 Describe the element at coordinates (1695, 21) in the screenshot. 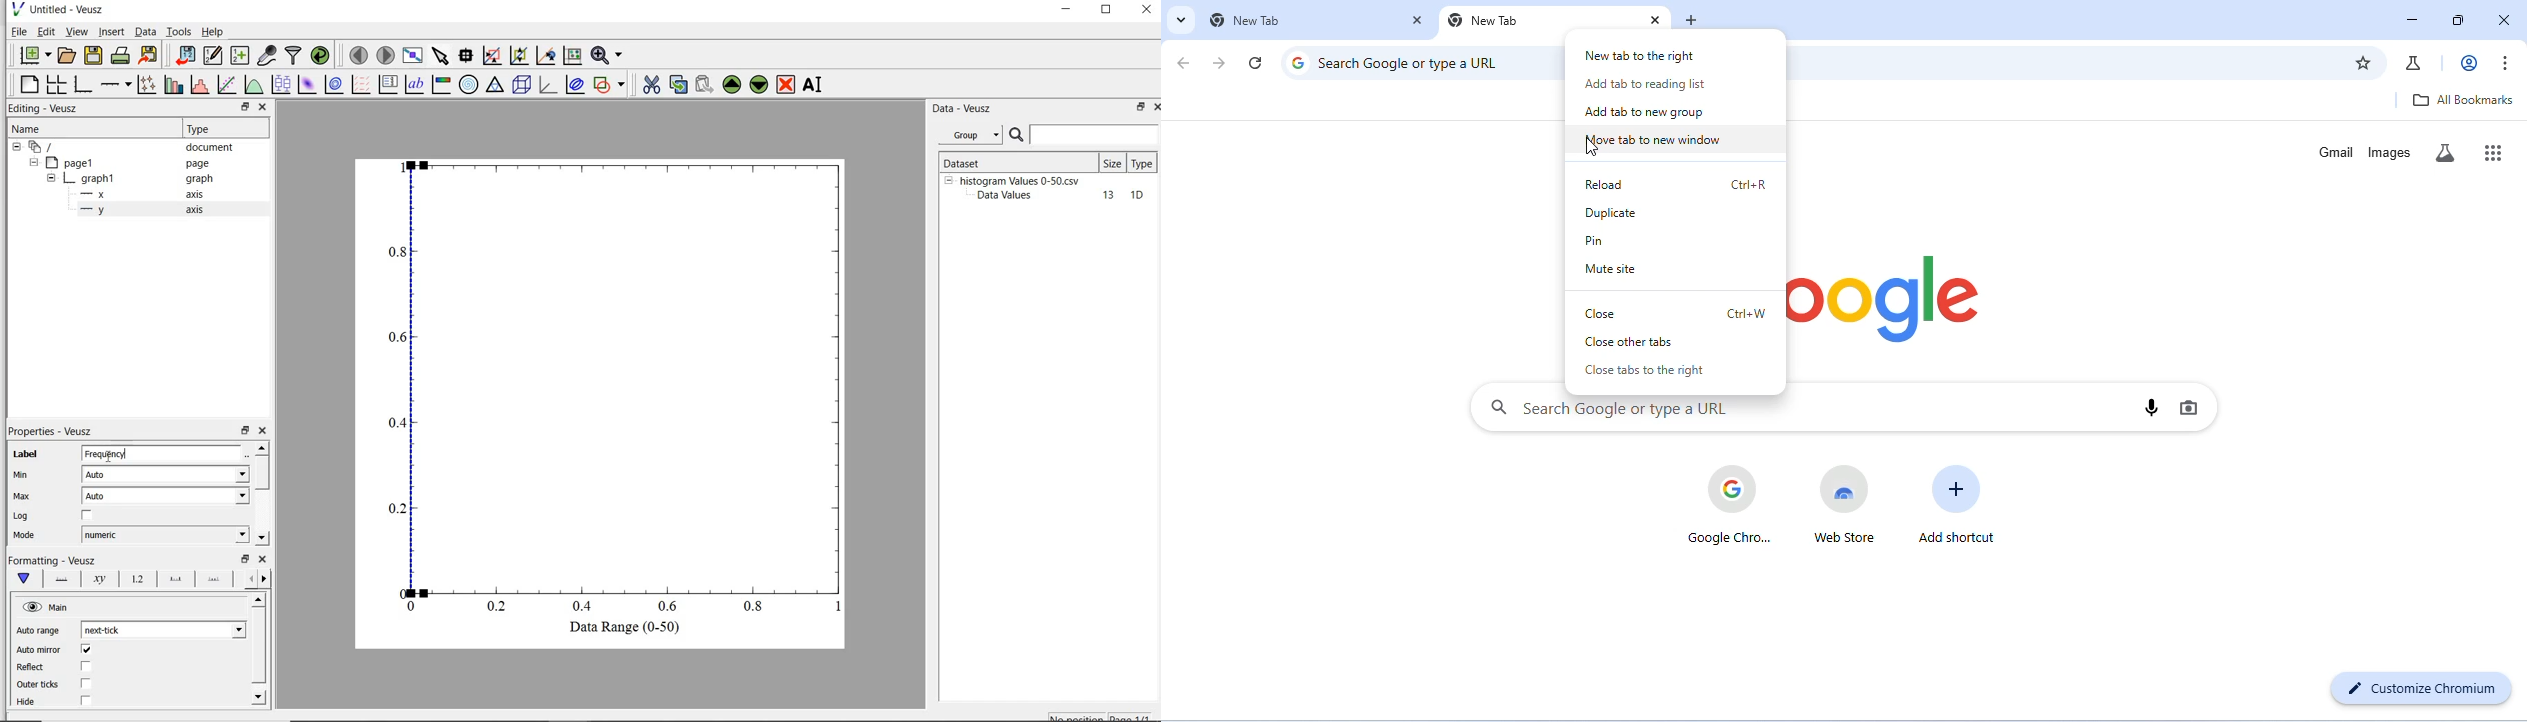

I see `add new tab` at that location.